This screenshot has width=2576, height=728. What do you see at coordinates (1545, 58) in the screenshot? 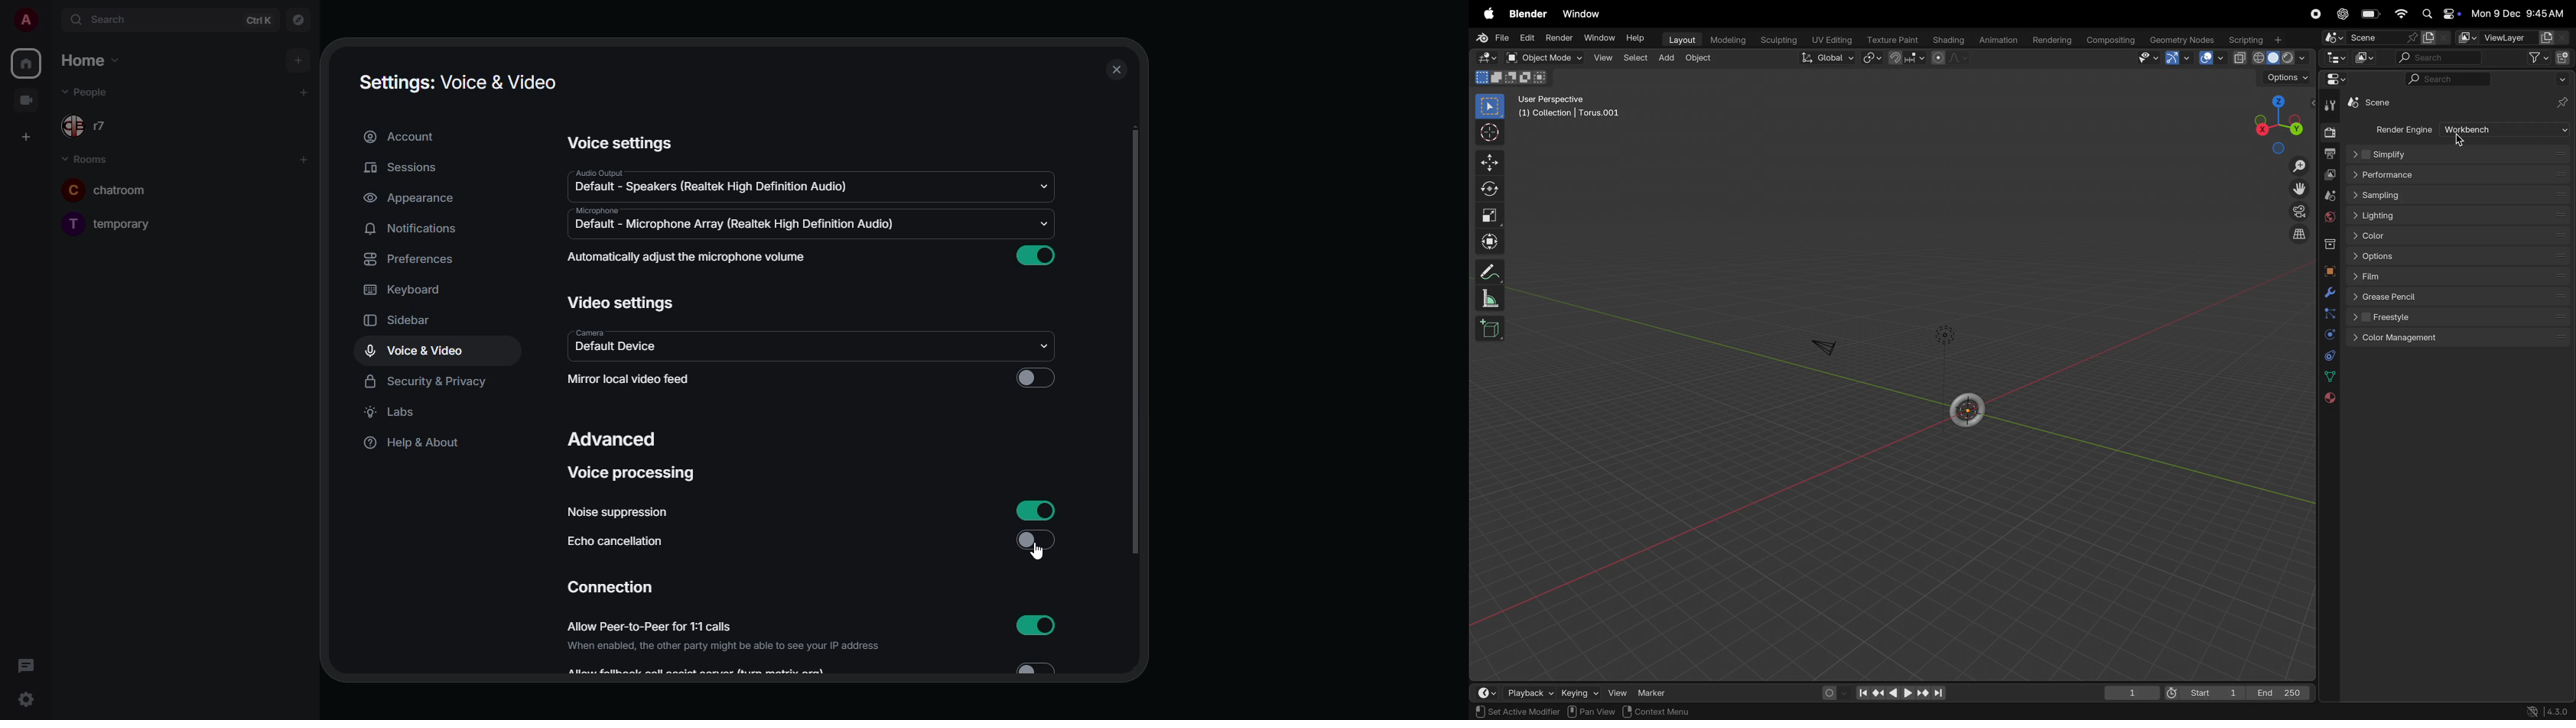
I see `object mode` at bounding box center [1545, 58].